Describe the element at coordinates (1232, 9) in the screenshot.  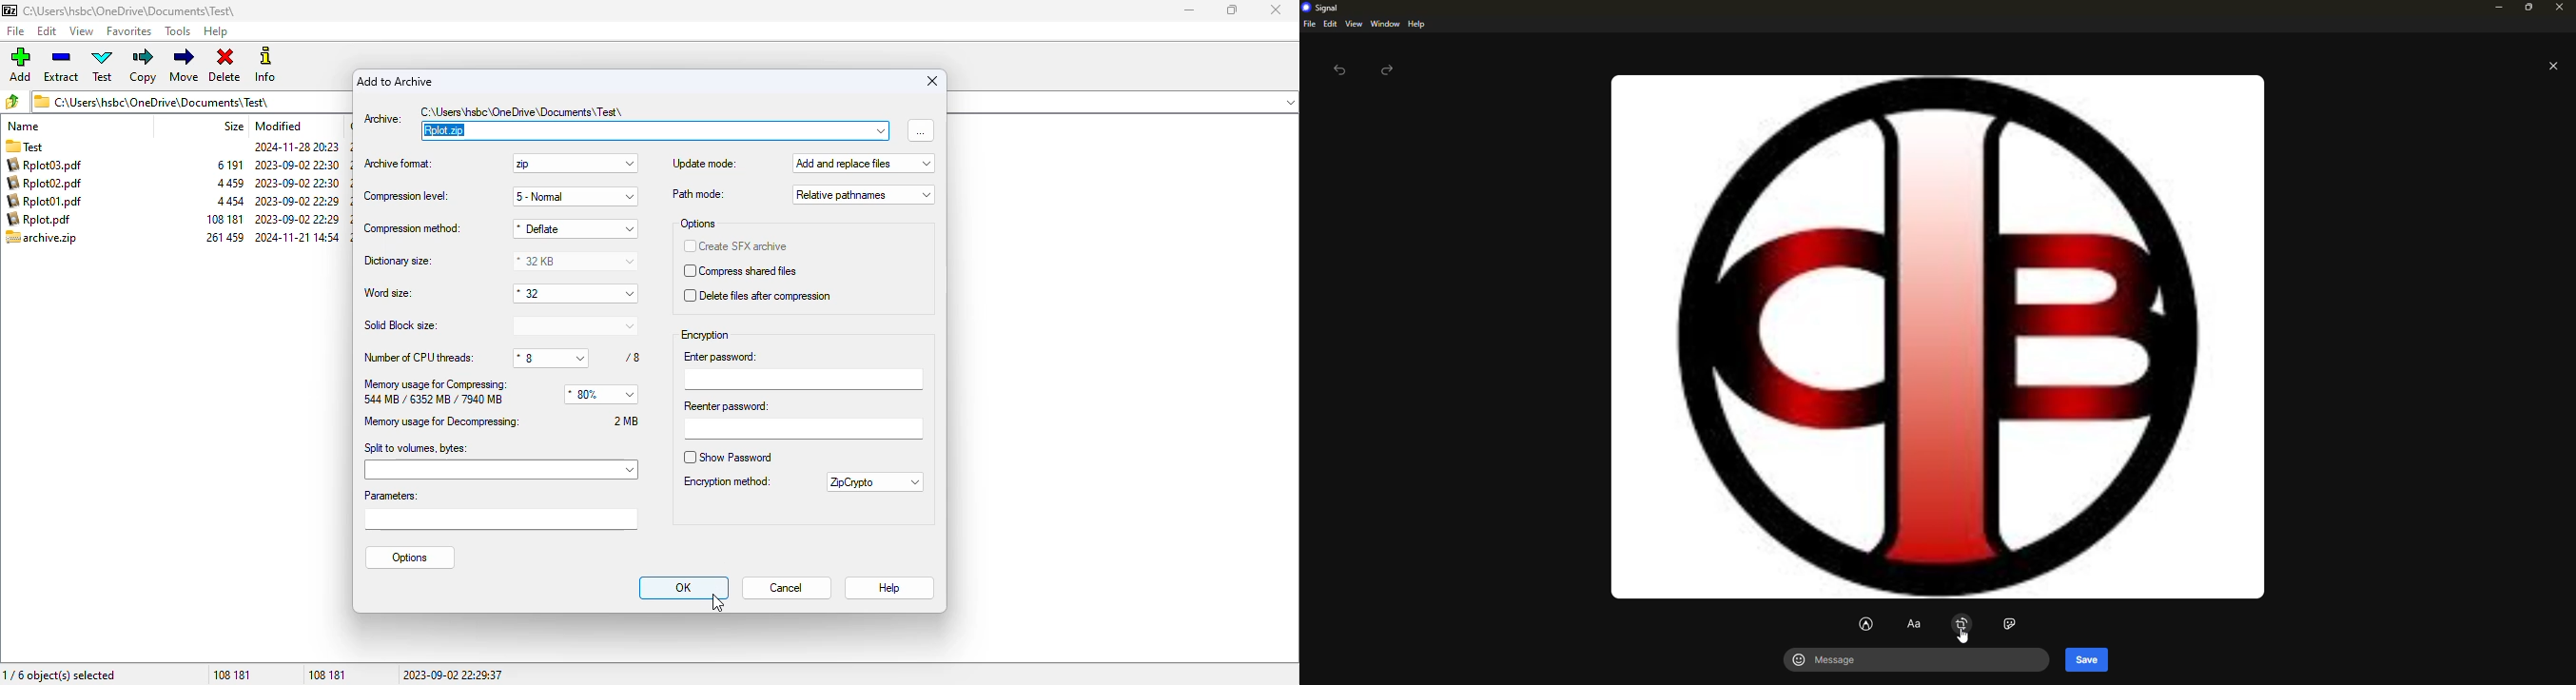
I see `maximize` at that location.